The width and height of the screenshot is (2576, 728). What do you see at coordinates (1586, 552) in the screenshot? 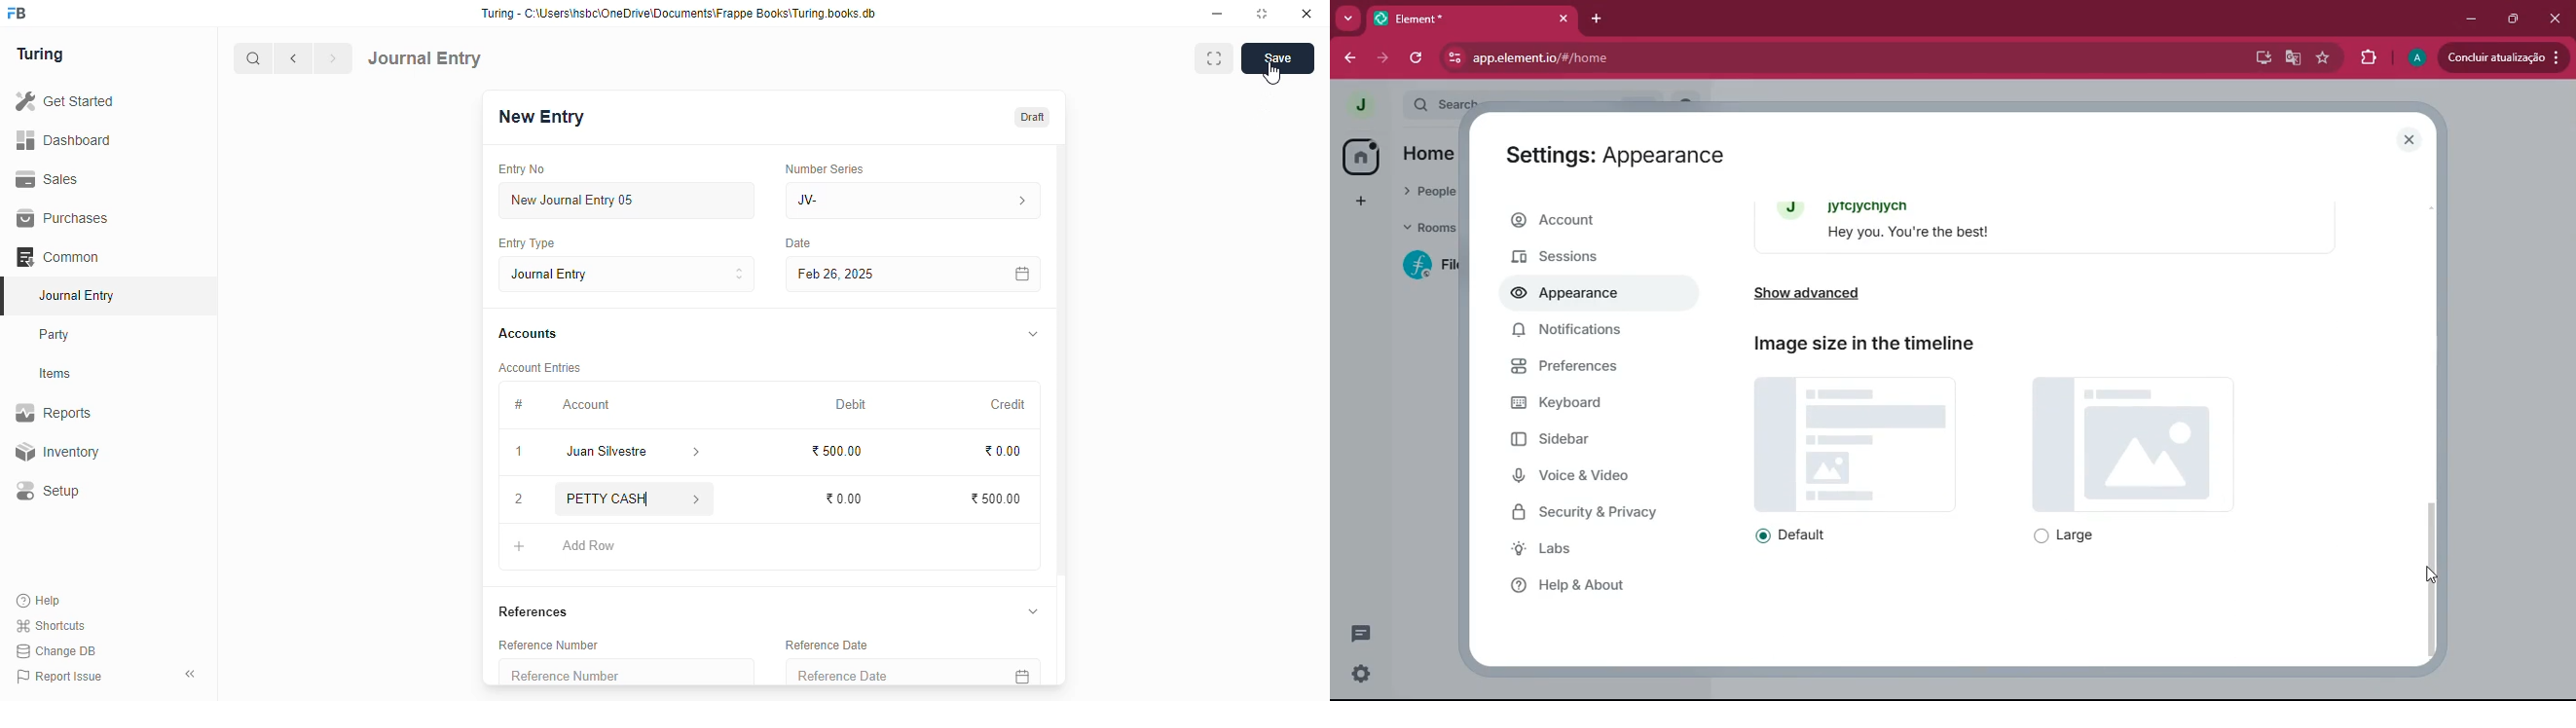
I see `labs` at bounding box center [1586, 552].